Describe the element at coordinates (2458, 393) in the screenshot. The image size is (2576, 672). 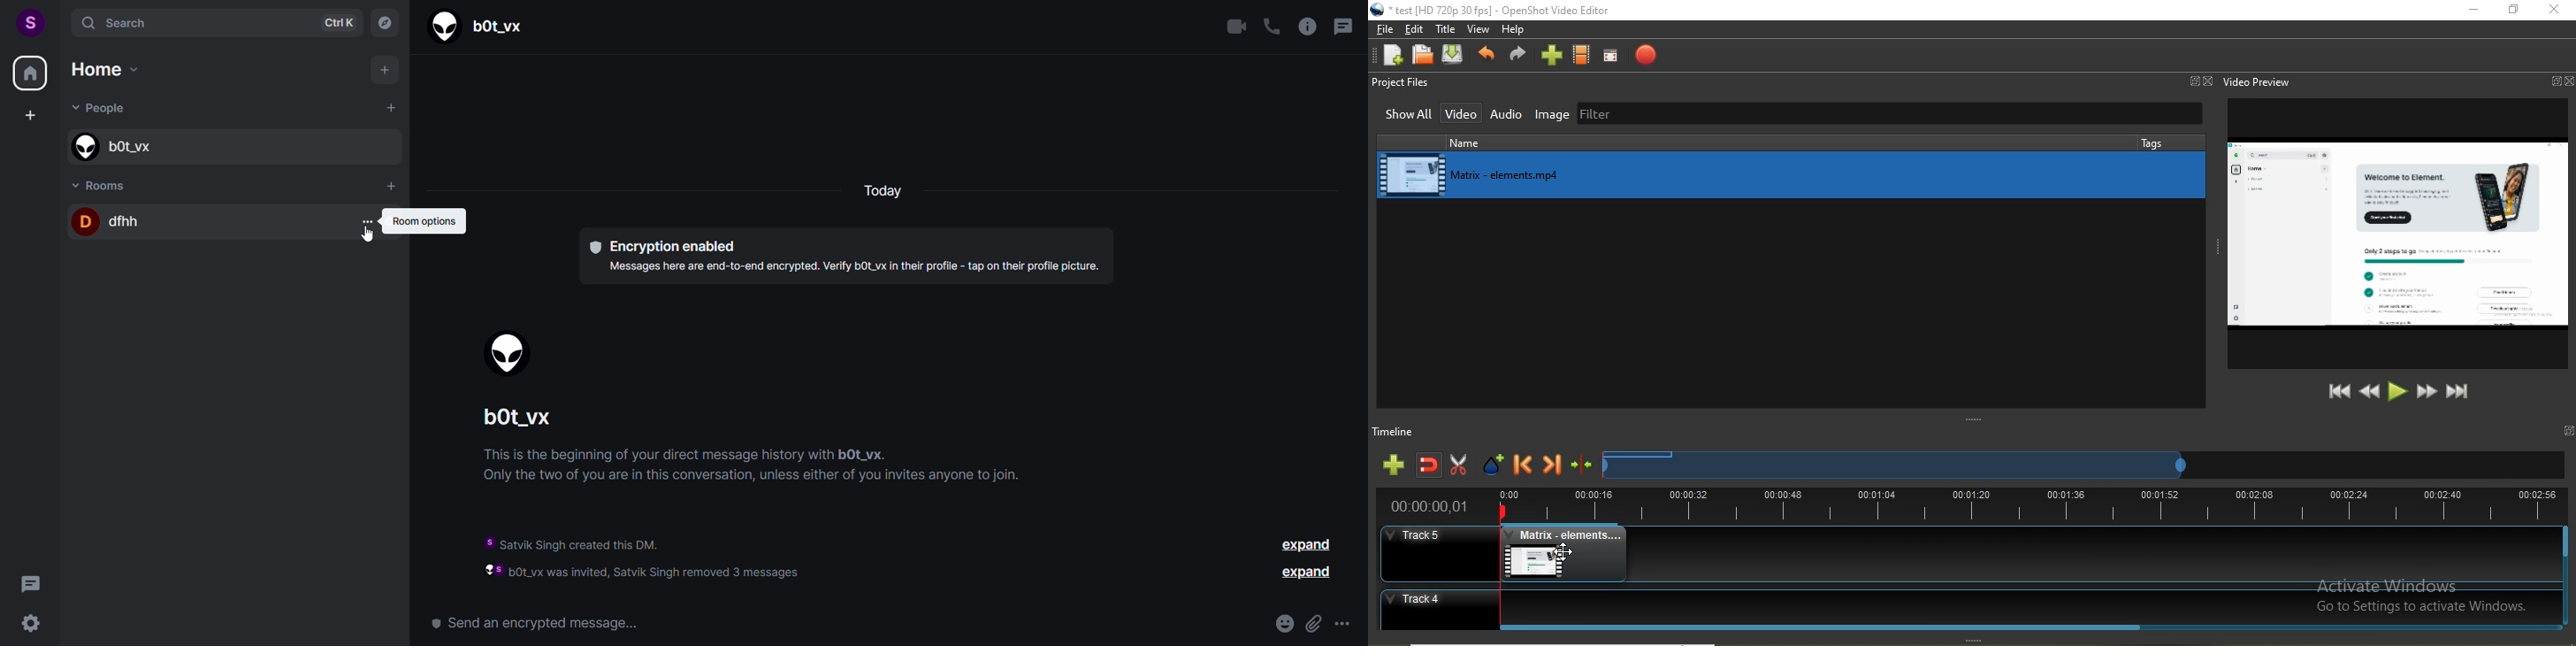
I see `Jump to end` at that location.